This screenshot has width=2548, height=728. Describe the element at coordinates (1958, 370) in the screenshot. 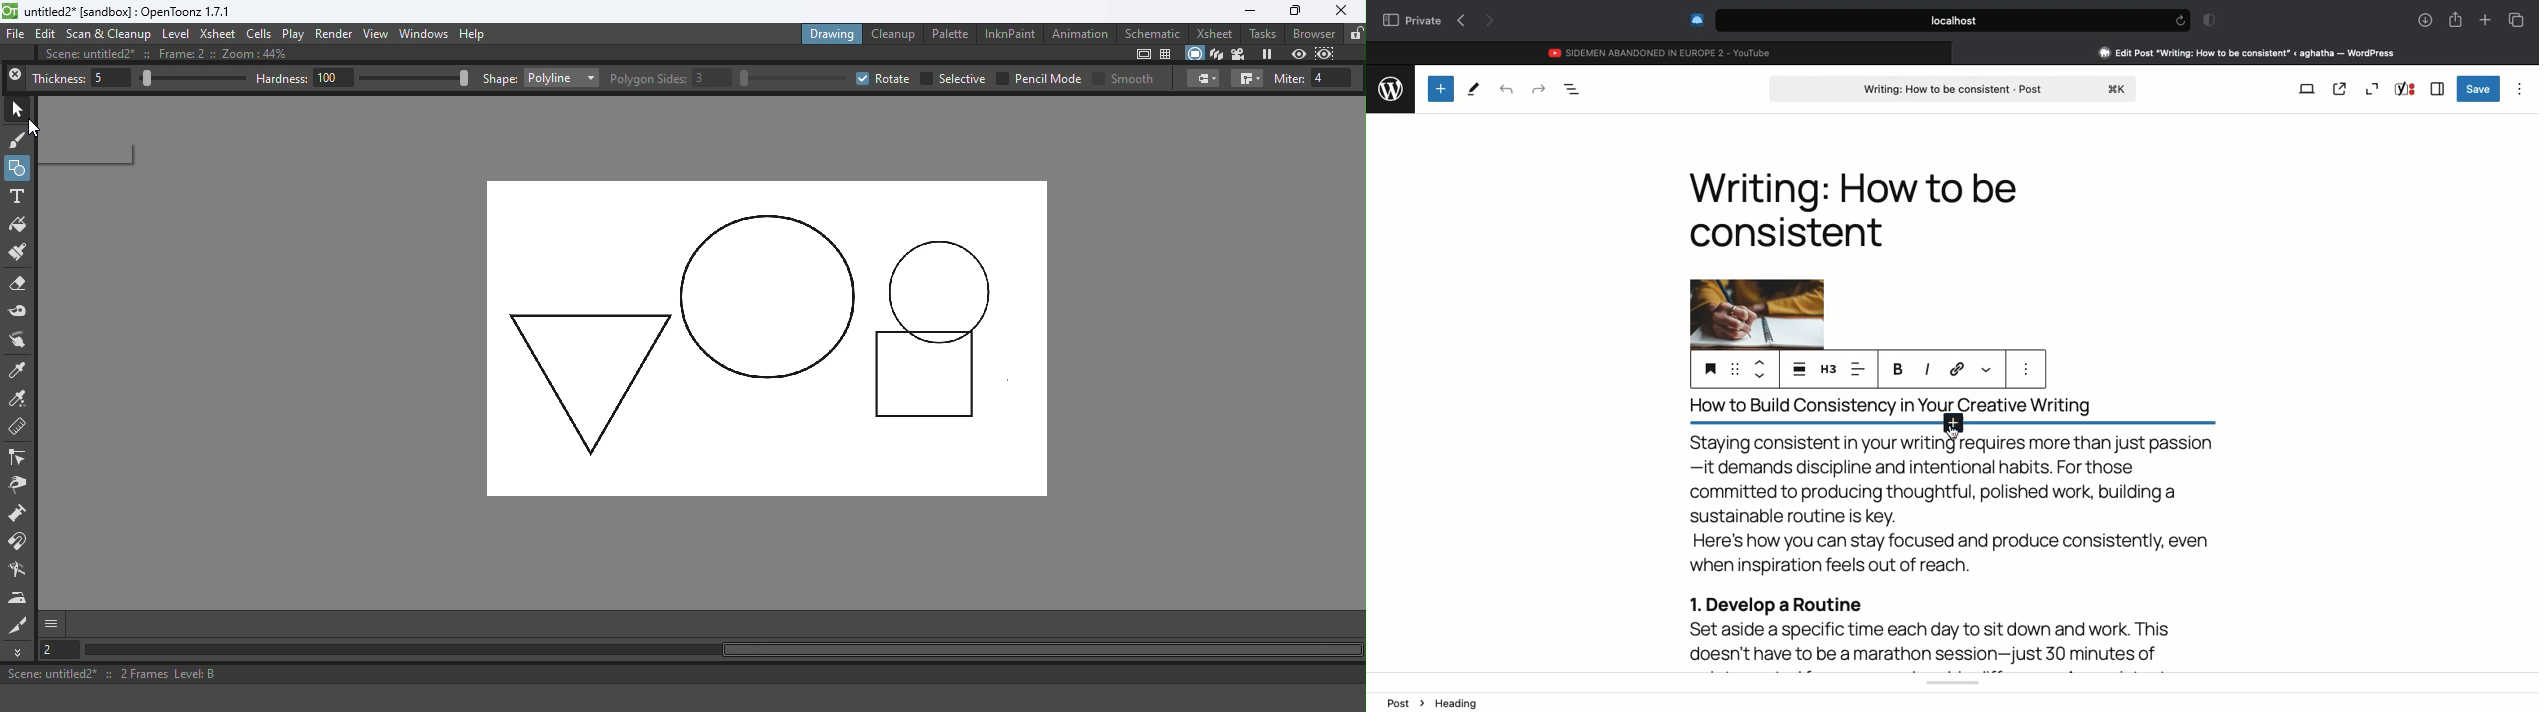

I see `Link` at that location.